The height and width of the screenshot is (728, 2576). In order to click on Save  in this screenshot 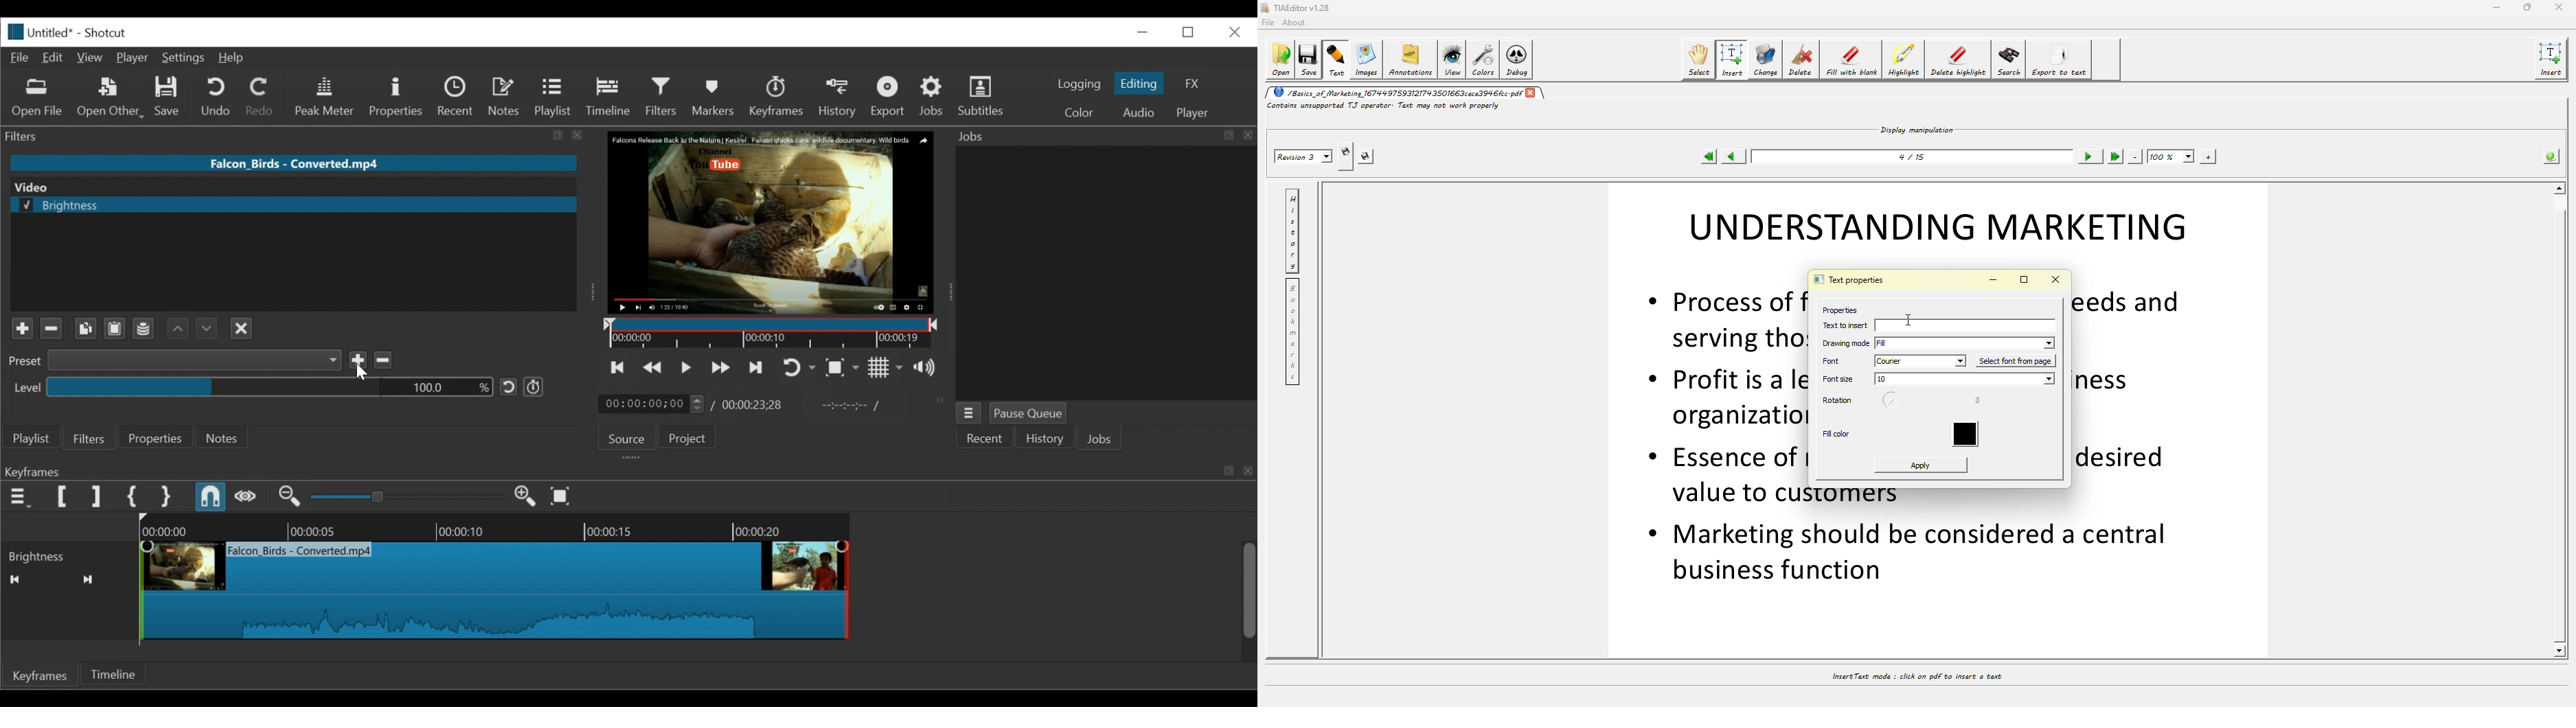, I will do `click(359, 361)`.